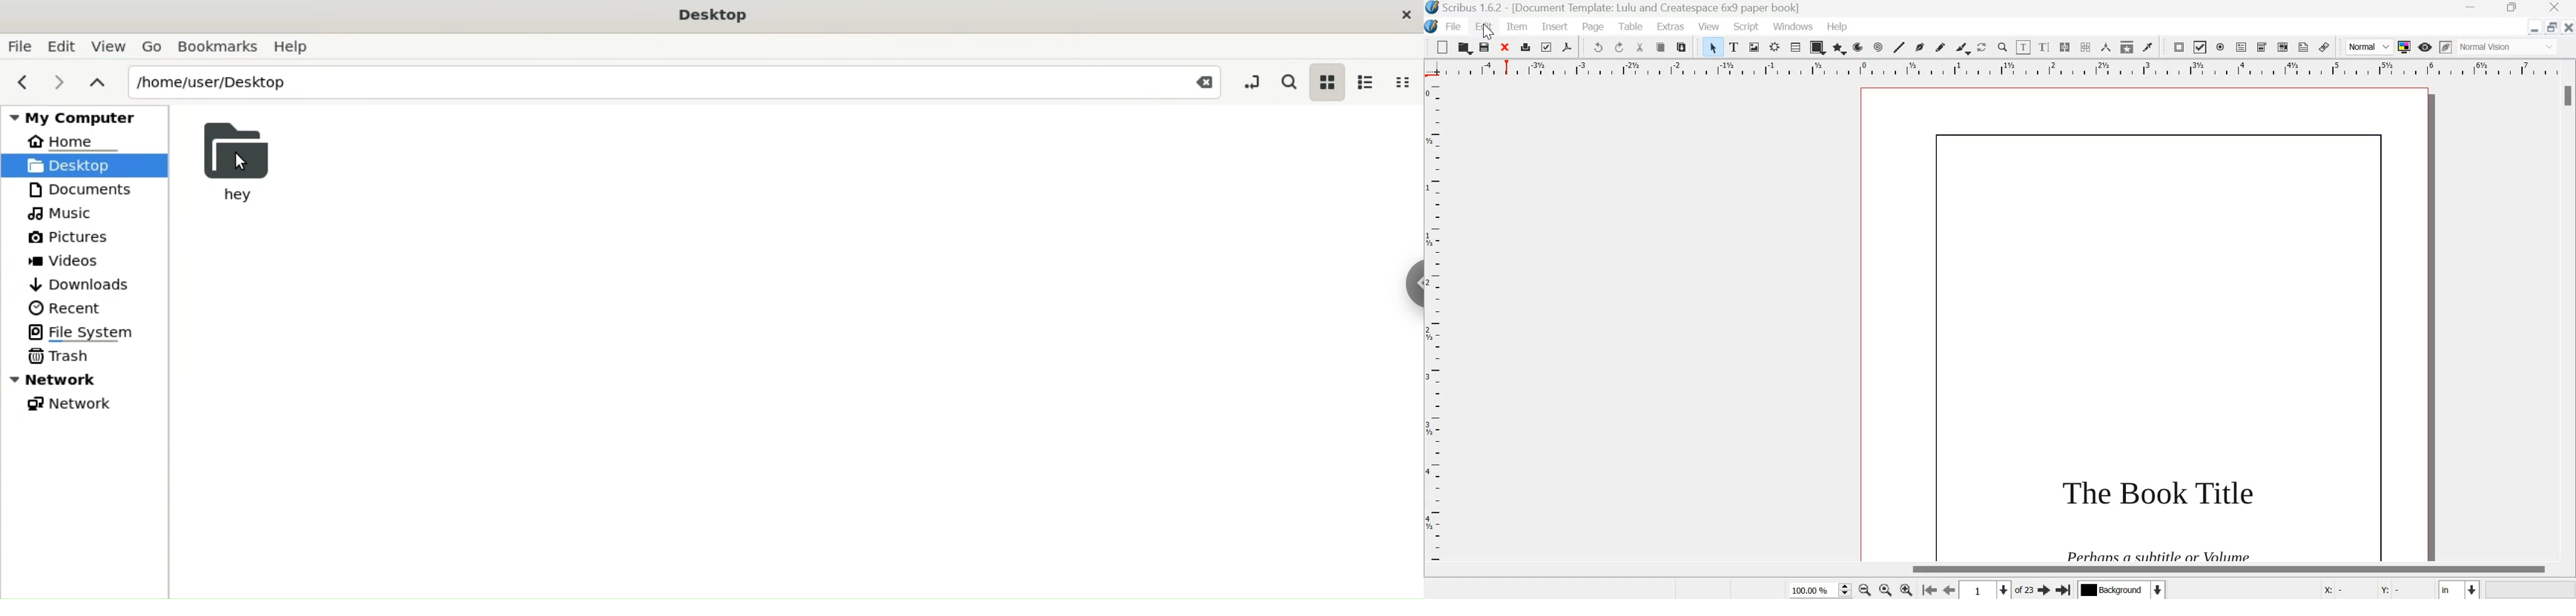  What do you see at coordinates (2199, 46) in the screenshot?
I see `PDF check box` at bounding box center [2199, 46].